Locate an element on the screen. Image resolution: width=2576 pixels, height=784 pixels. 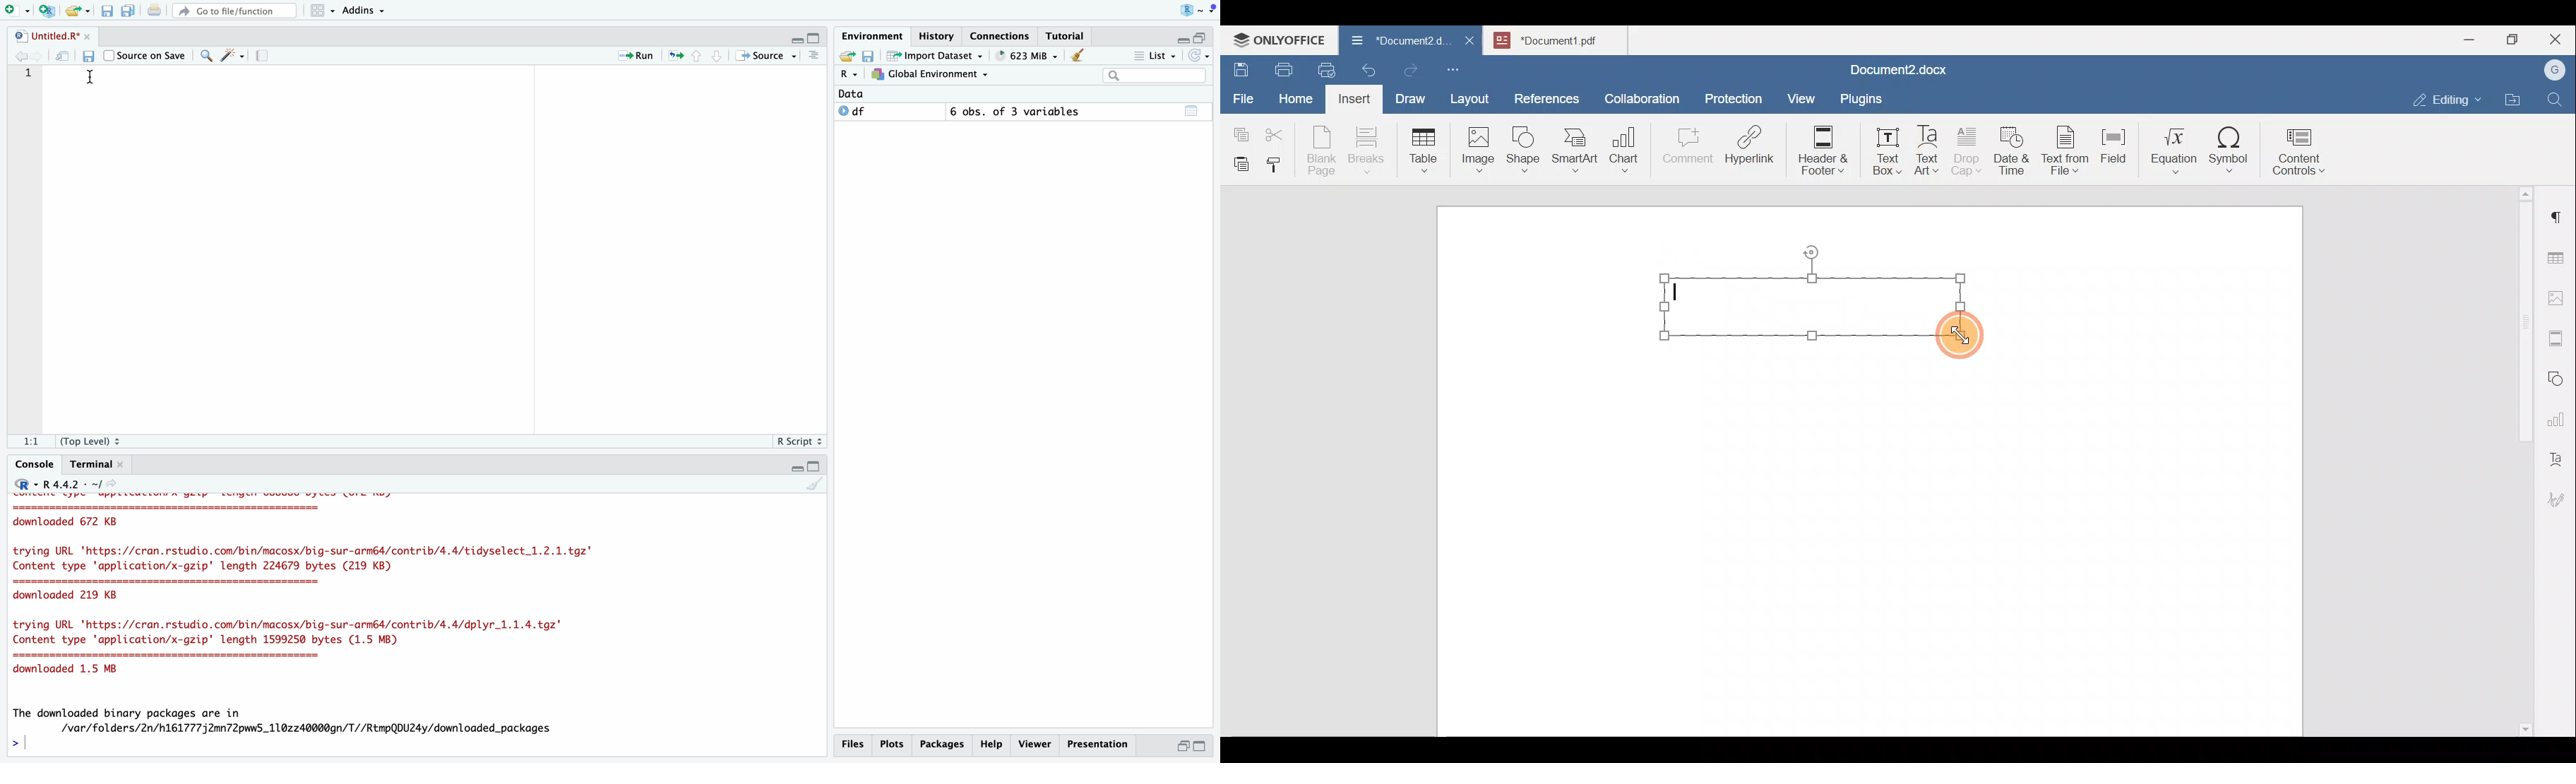
248 MiB is located at coordinates (1027, 56).